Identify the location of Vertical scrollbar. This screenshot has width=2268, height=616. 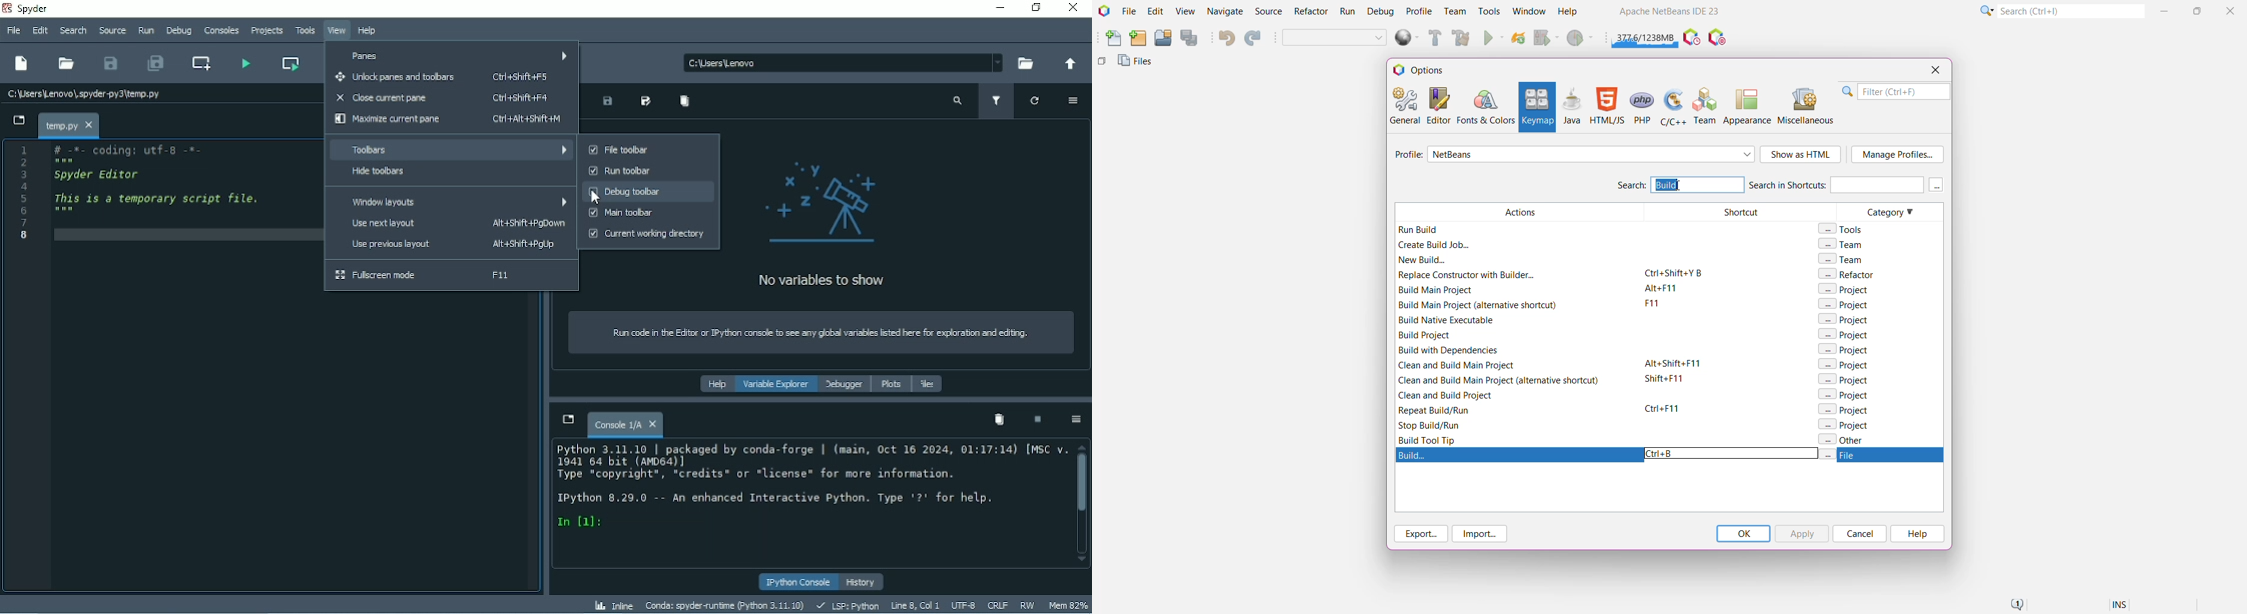
(1082, 483).